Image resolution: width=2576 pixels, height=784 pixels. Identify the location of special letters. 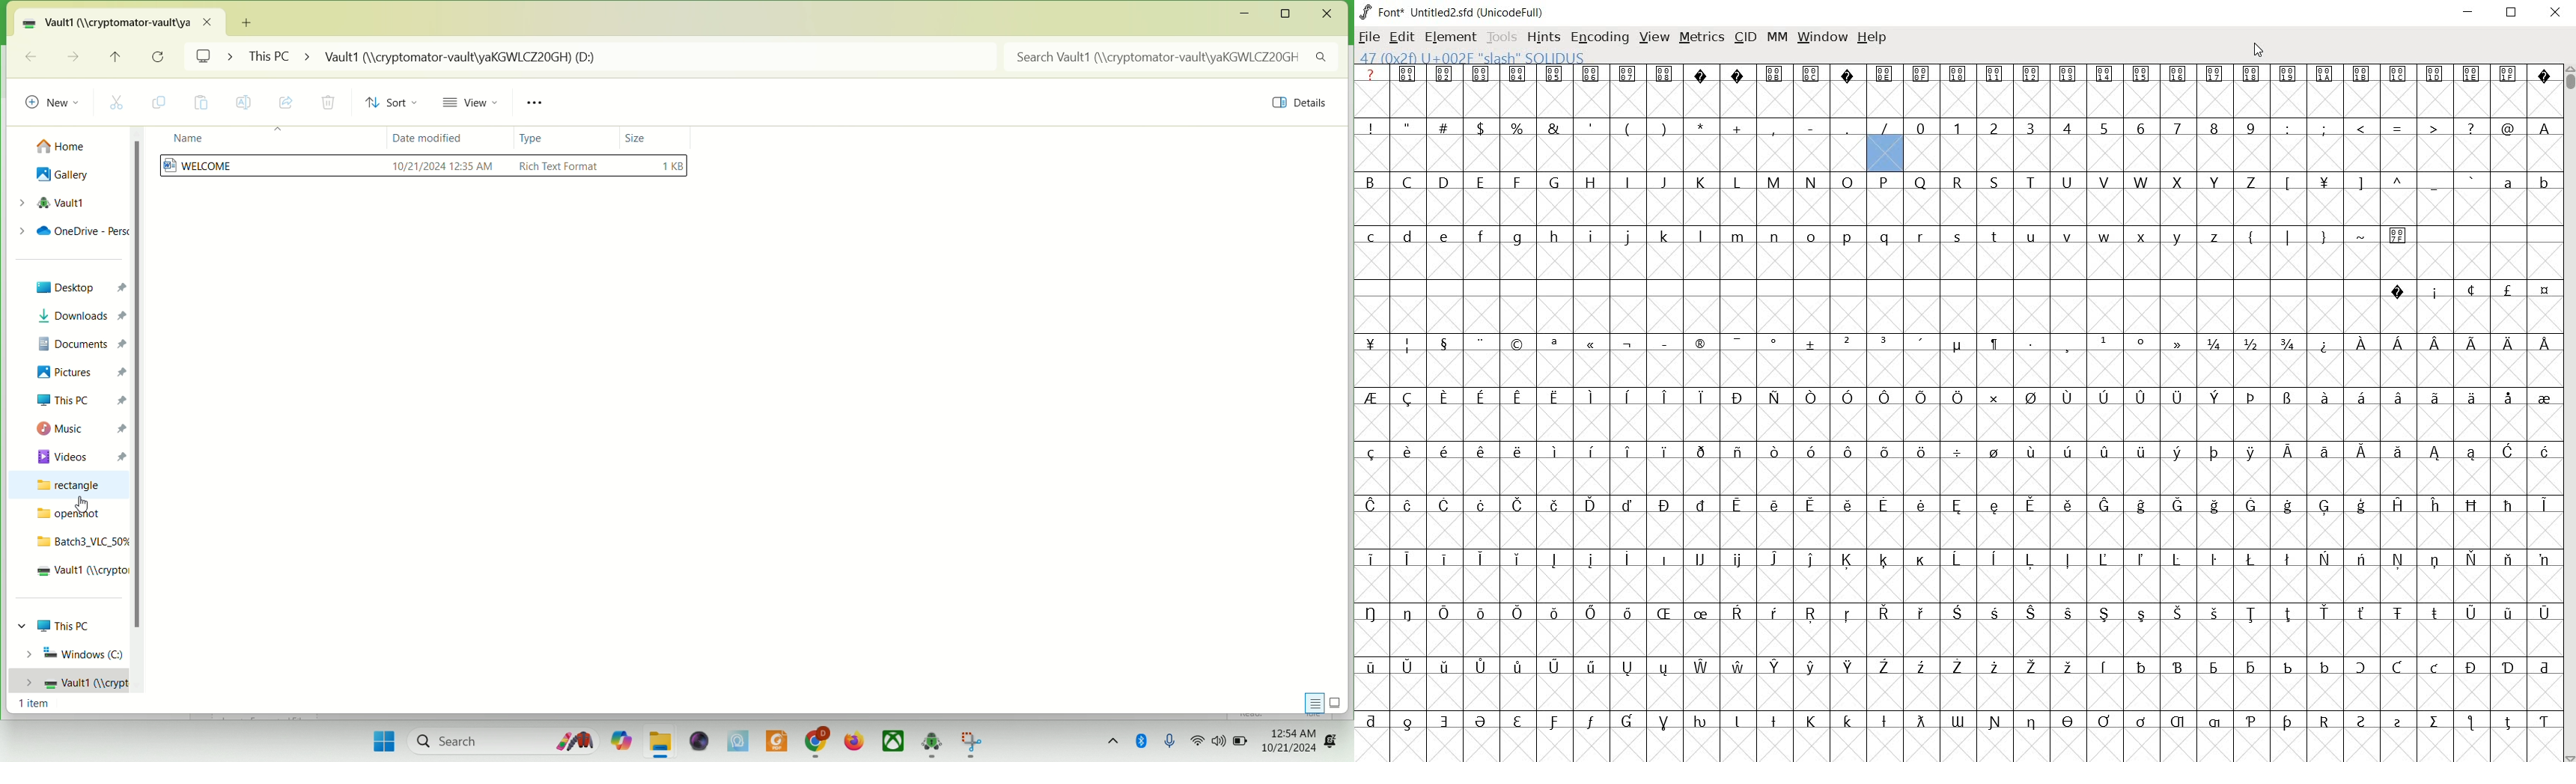
(1958, 504).